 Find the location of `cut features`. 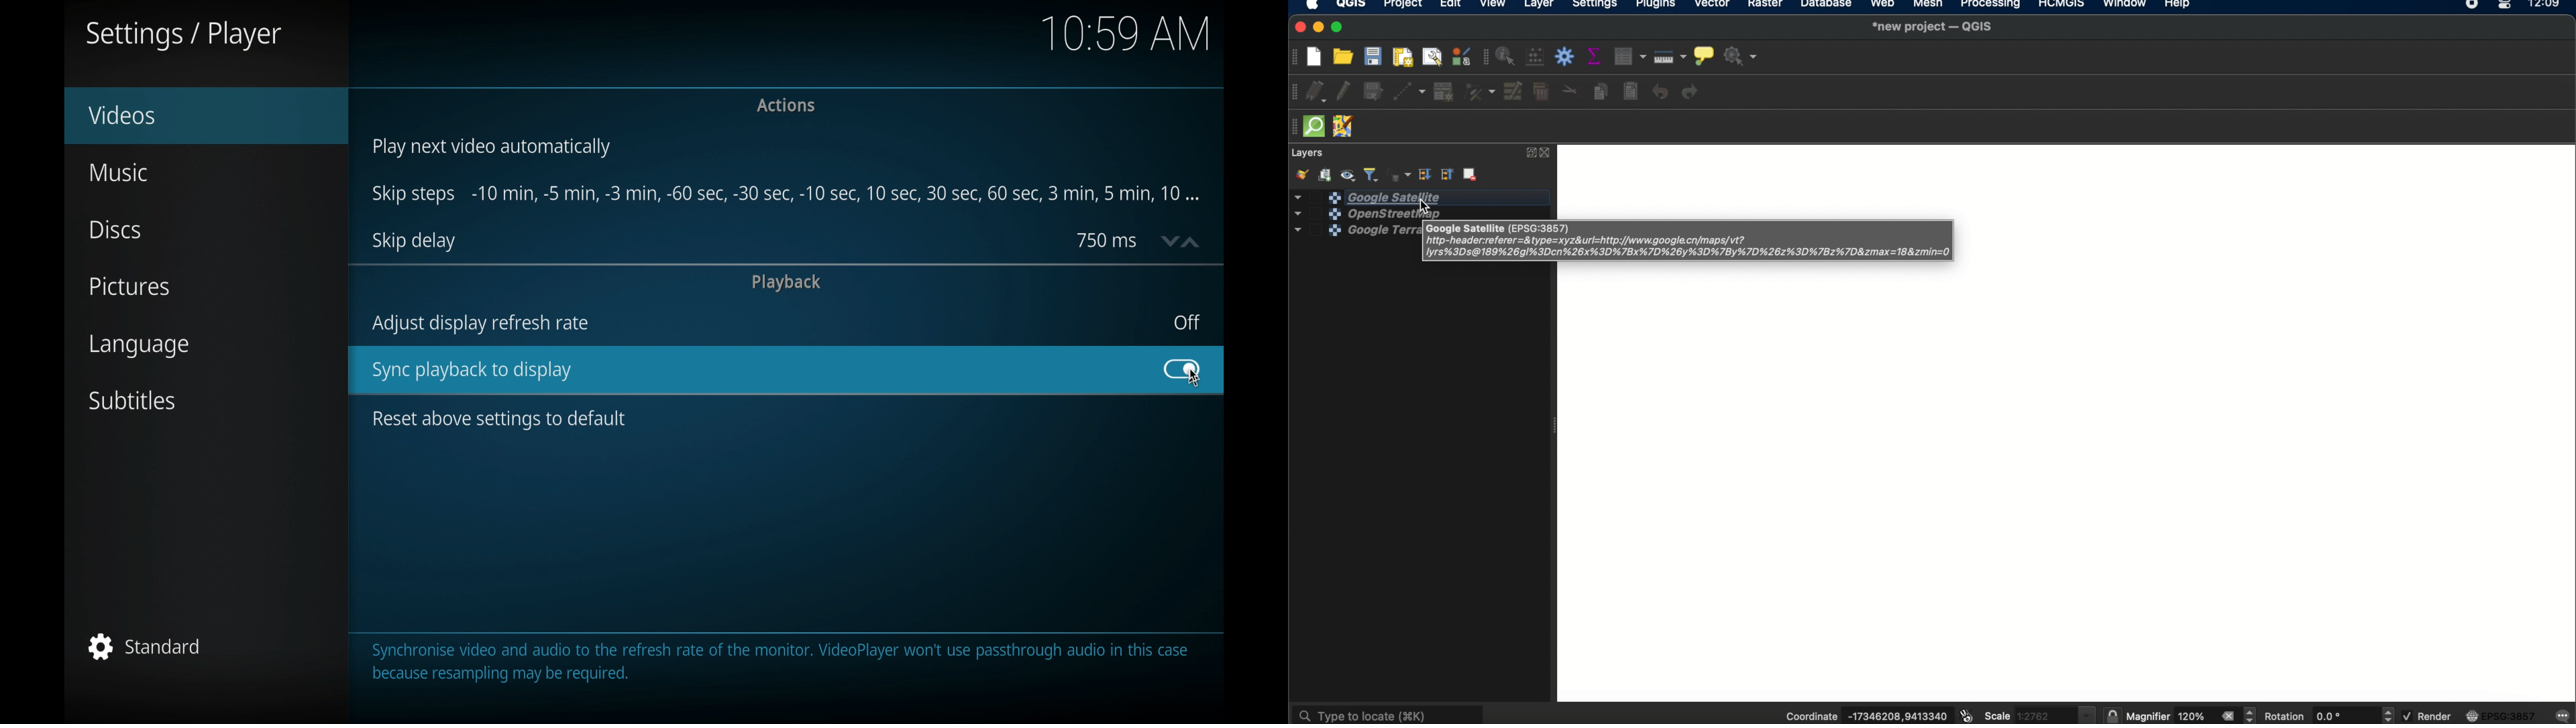

cut features is located at coordinates (1569, 90).